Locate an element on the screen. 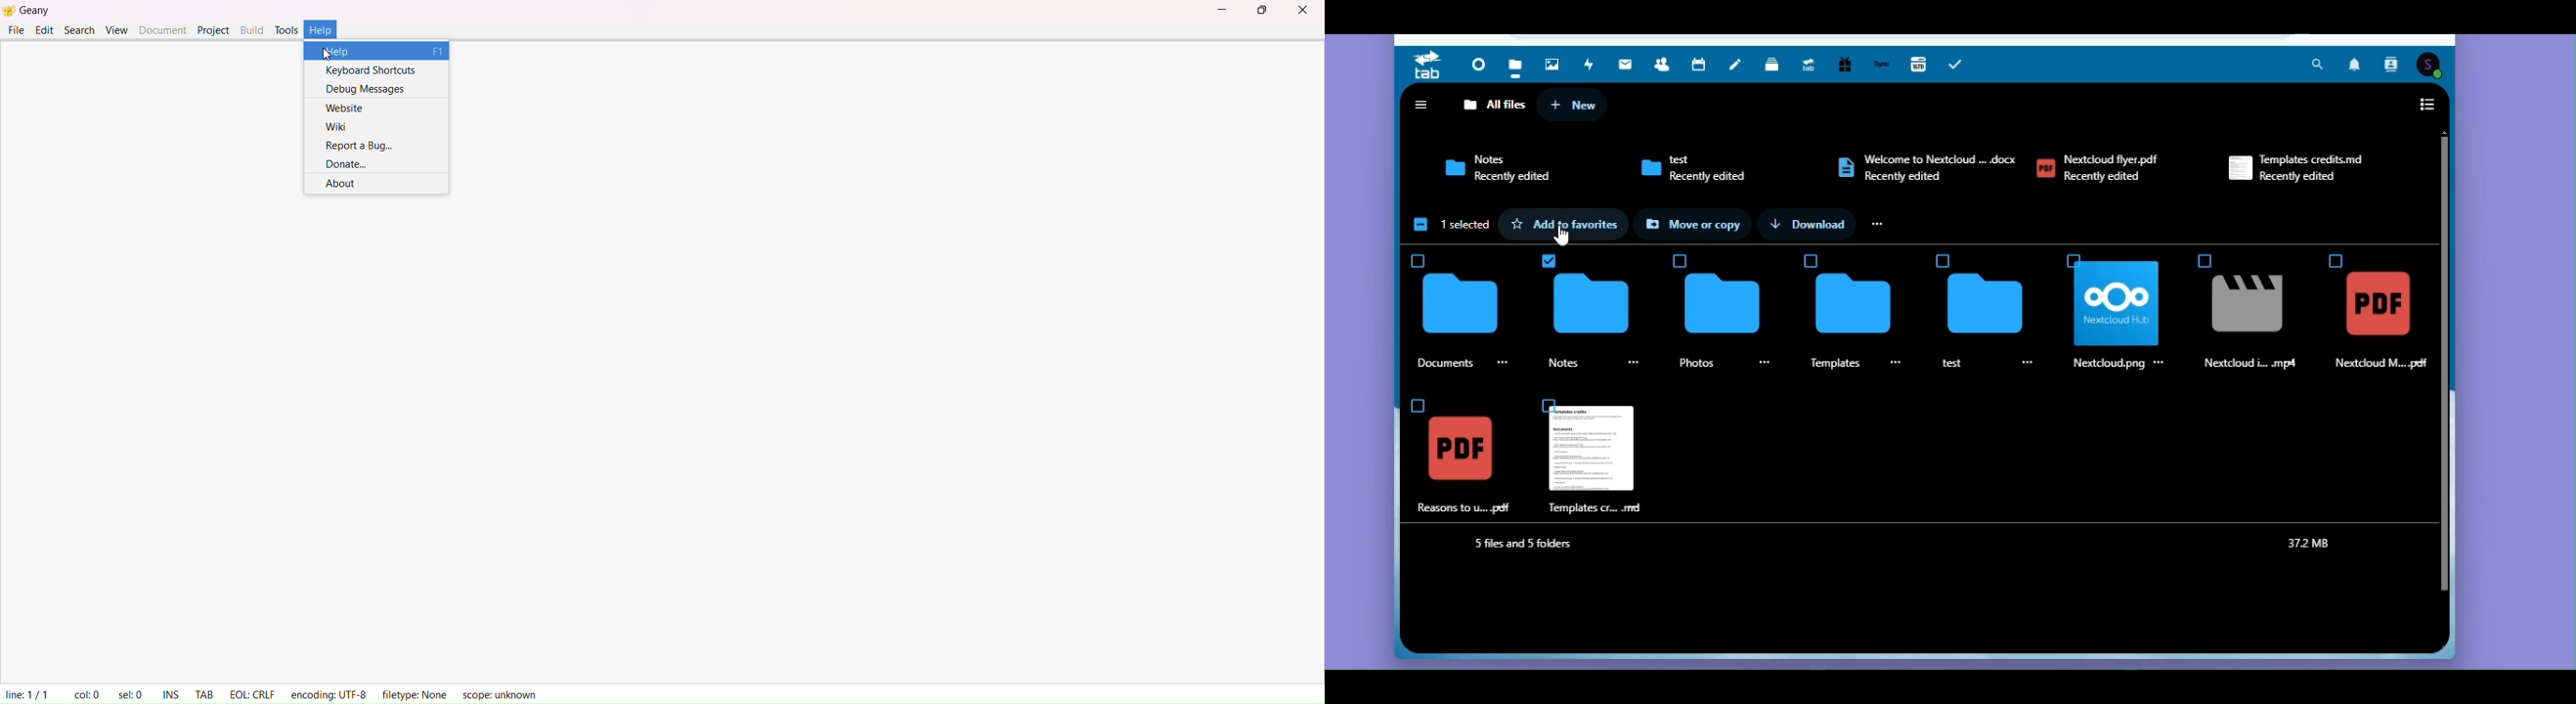  Recently edited is located at coordinates (1718, 180).